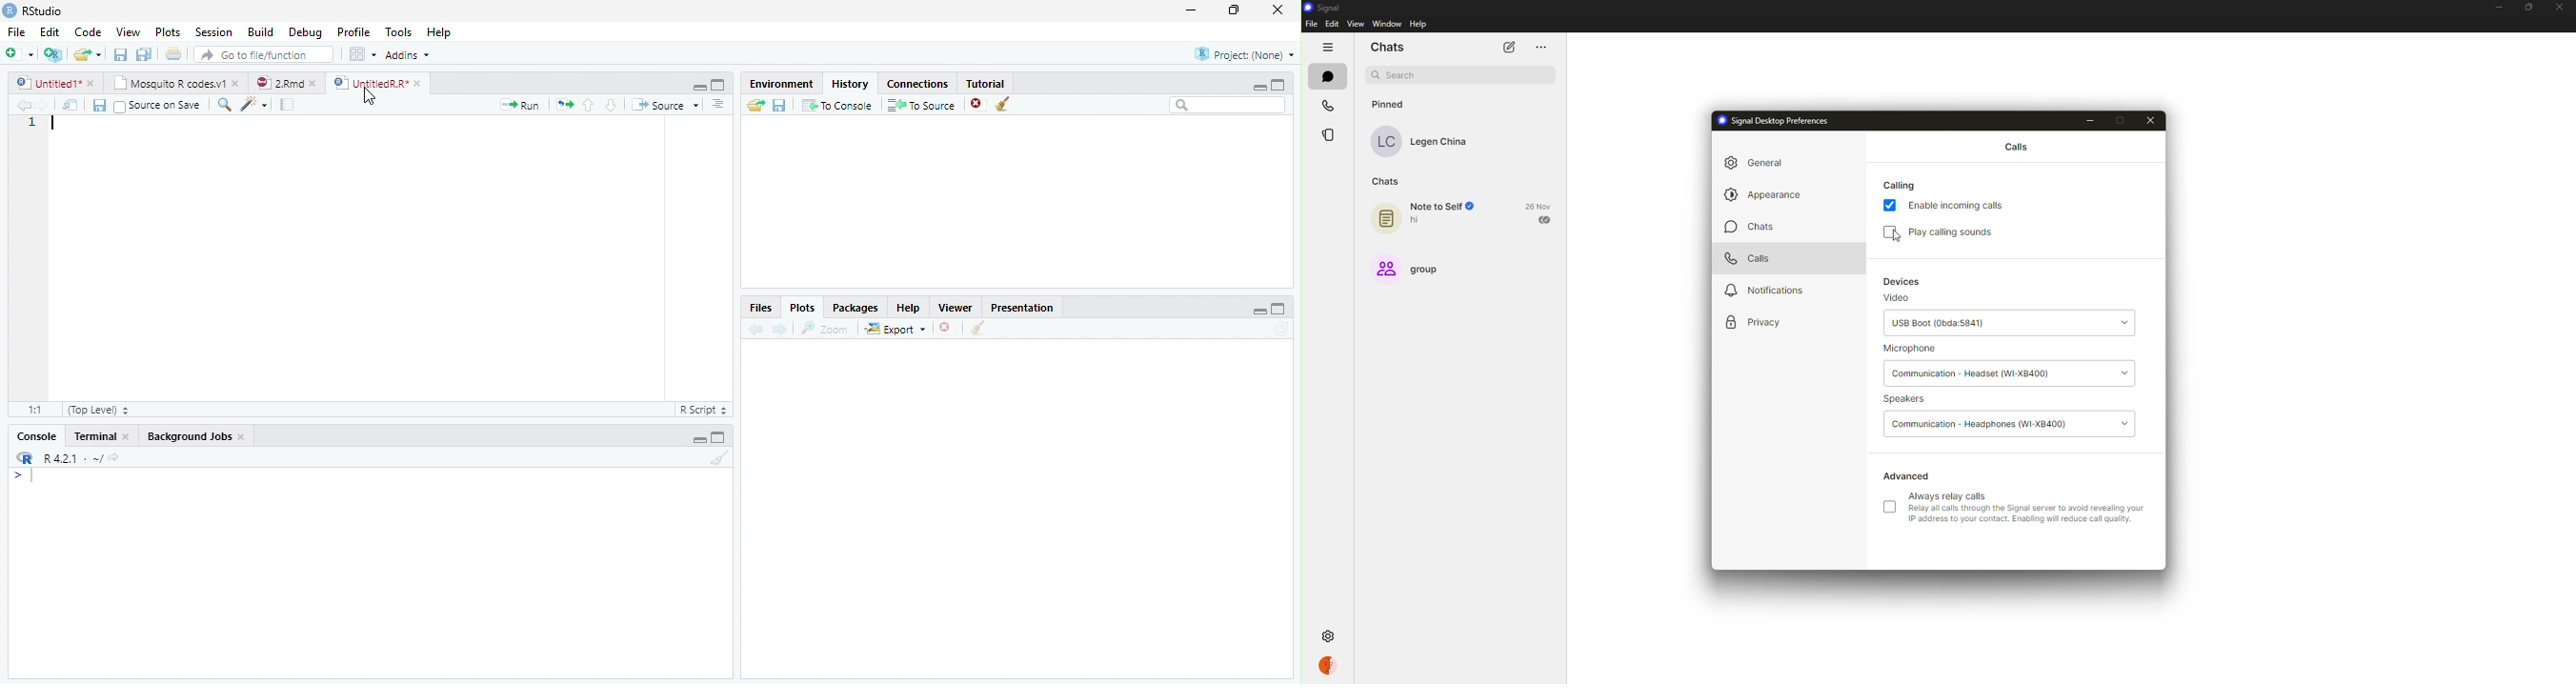 The image size is (2576, 700). Describe the element at coordinates (1387, 216) in the screenshot. I see `note` at that location.